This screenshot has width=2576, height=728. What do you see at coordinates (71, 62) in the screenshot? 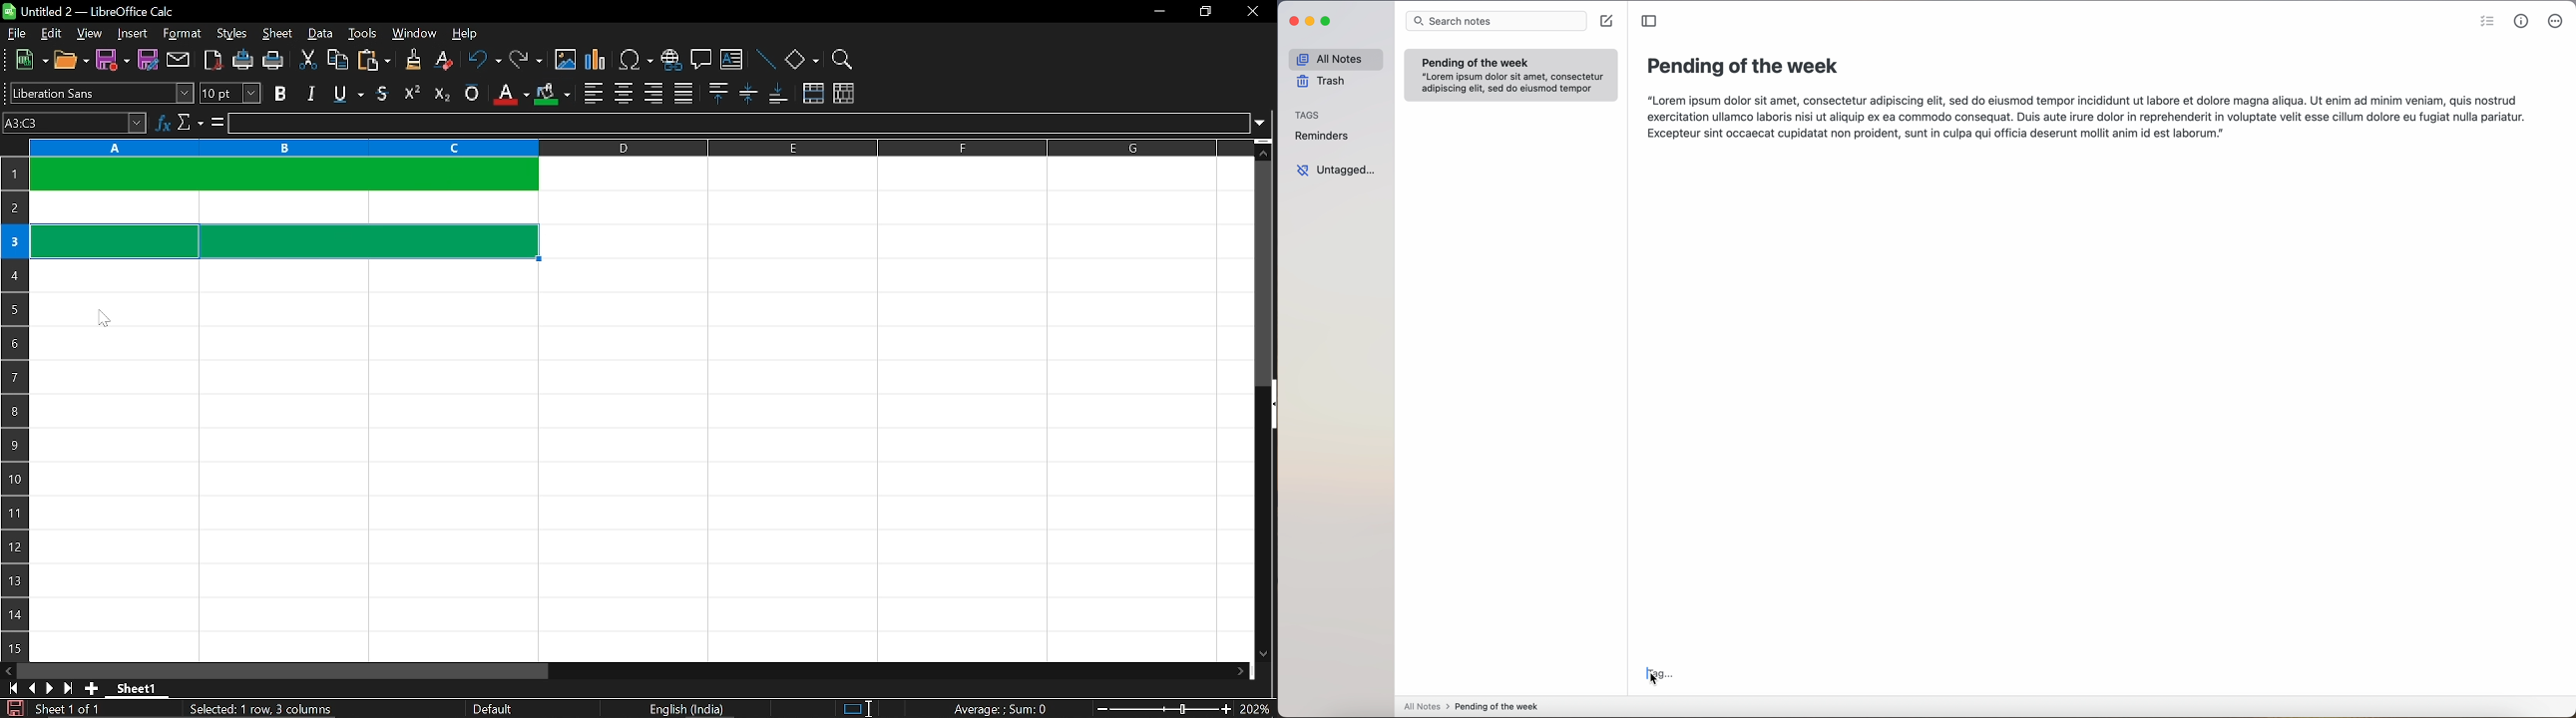
I see `open` at bounding box center [71, 62].